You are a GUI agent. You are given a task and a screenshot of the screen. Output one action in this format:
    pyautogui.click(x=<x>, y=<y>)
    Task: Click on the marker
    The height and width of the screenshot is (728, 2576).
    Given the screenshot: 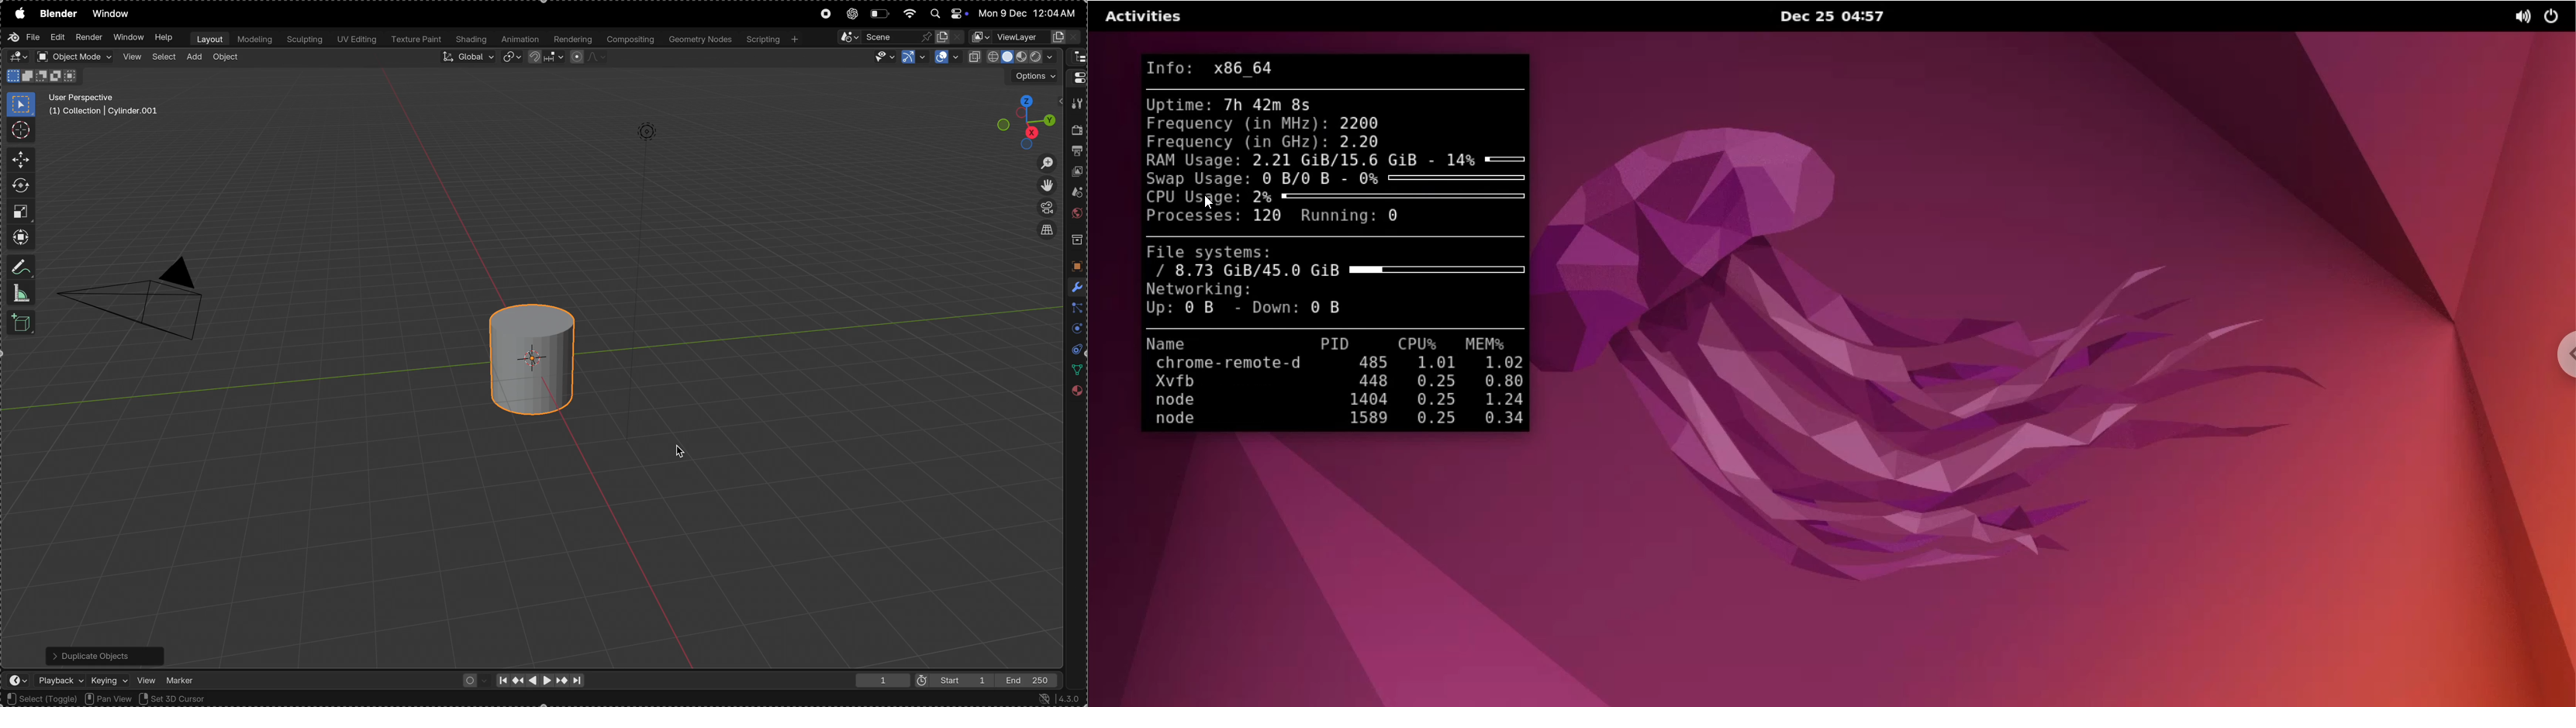 What is the action you would take?
    pyautogui.click(x=180, y=678)
    